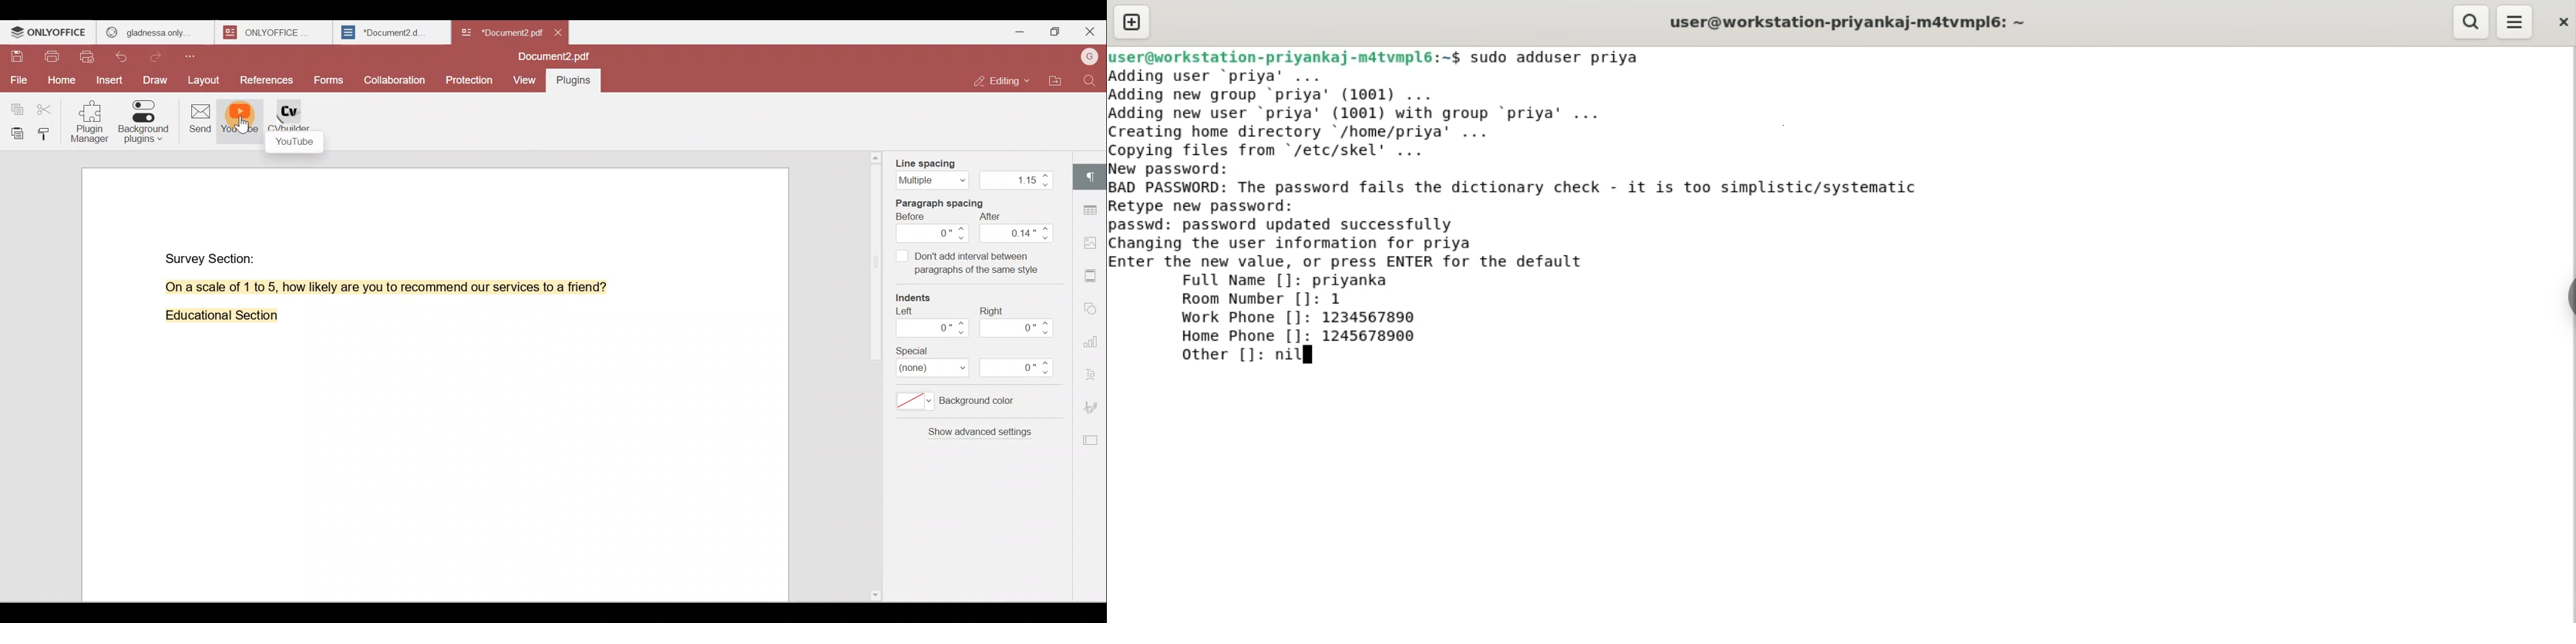 The image size is (2576, 644). I want to click on Print file, so click(51, 59).